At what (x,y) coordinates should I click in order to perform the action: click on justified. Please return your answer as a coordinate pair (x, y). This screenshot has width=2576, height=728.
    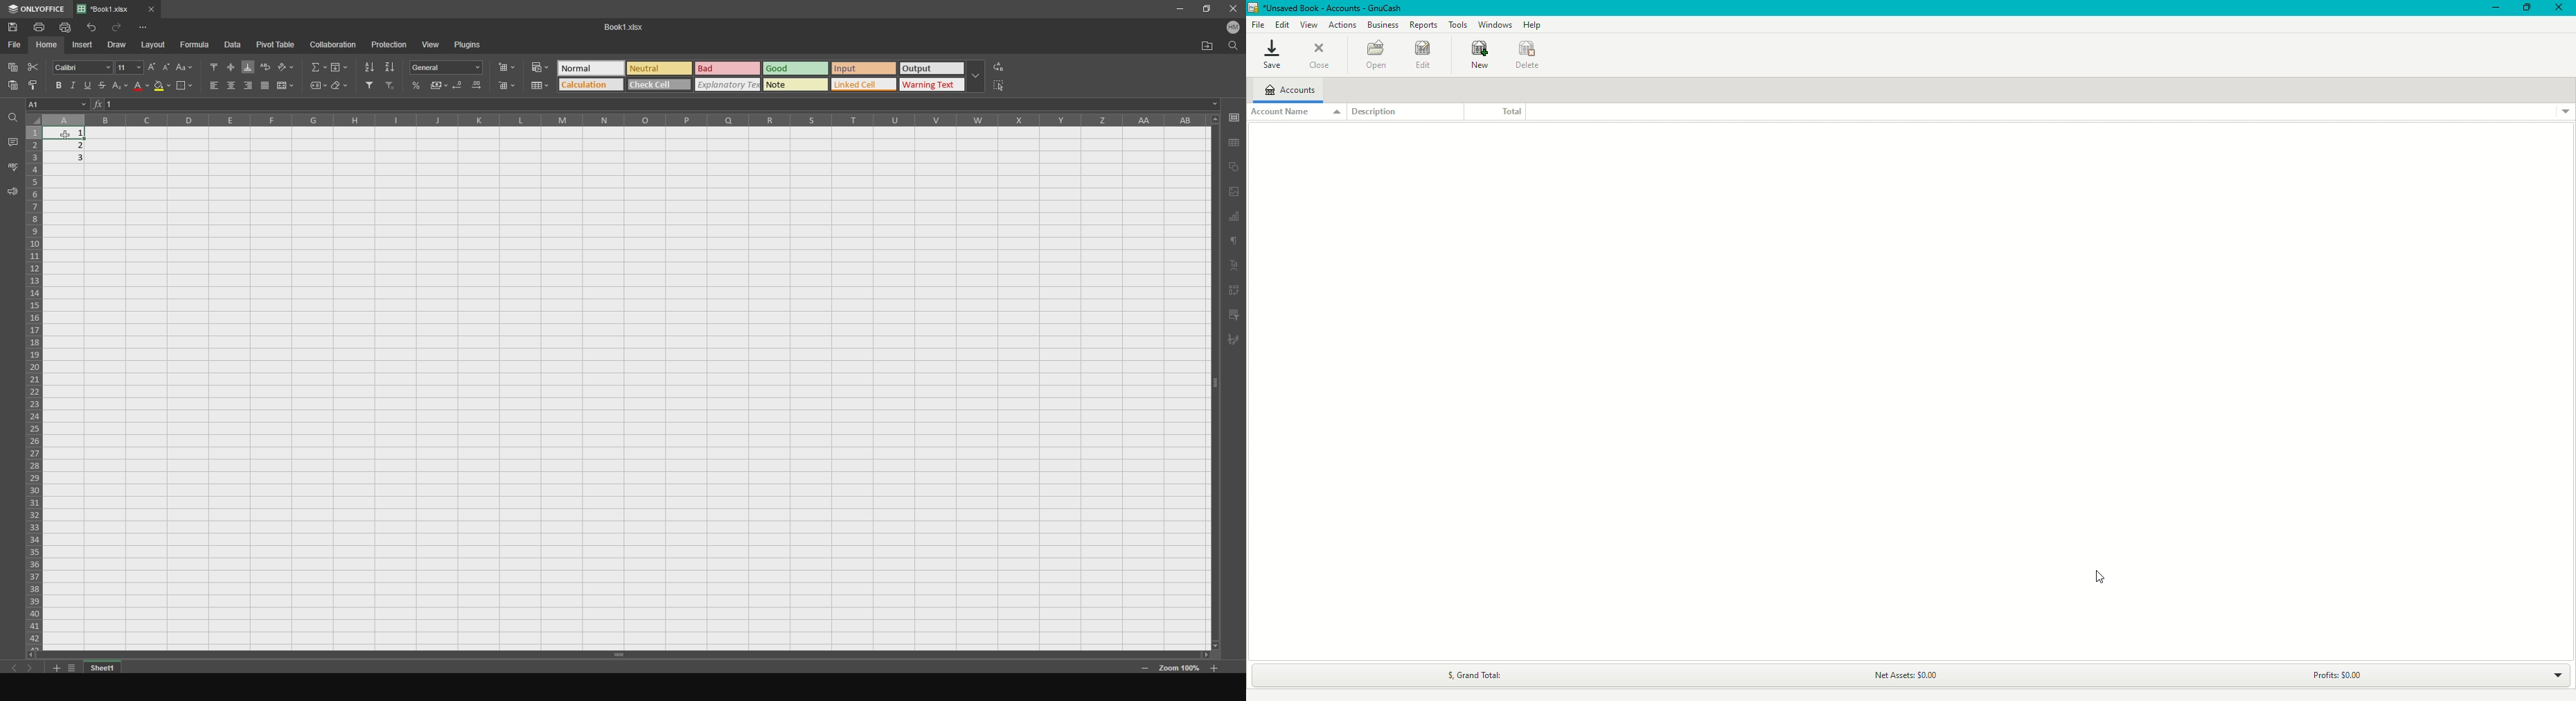
    Looking at the image, I should click on (265, 86).